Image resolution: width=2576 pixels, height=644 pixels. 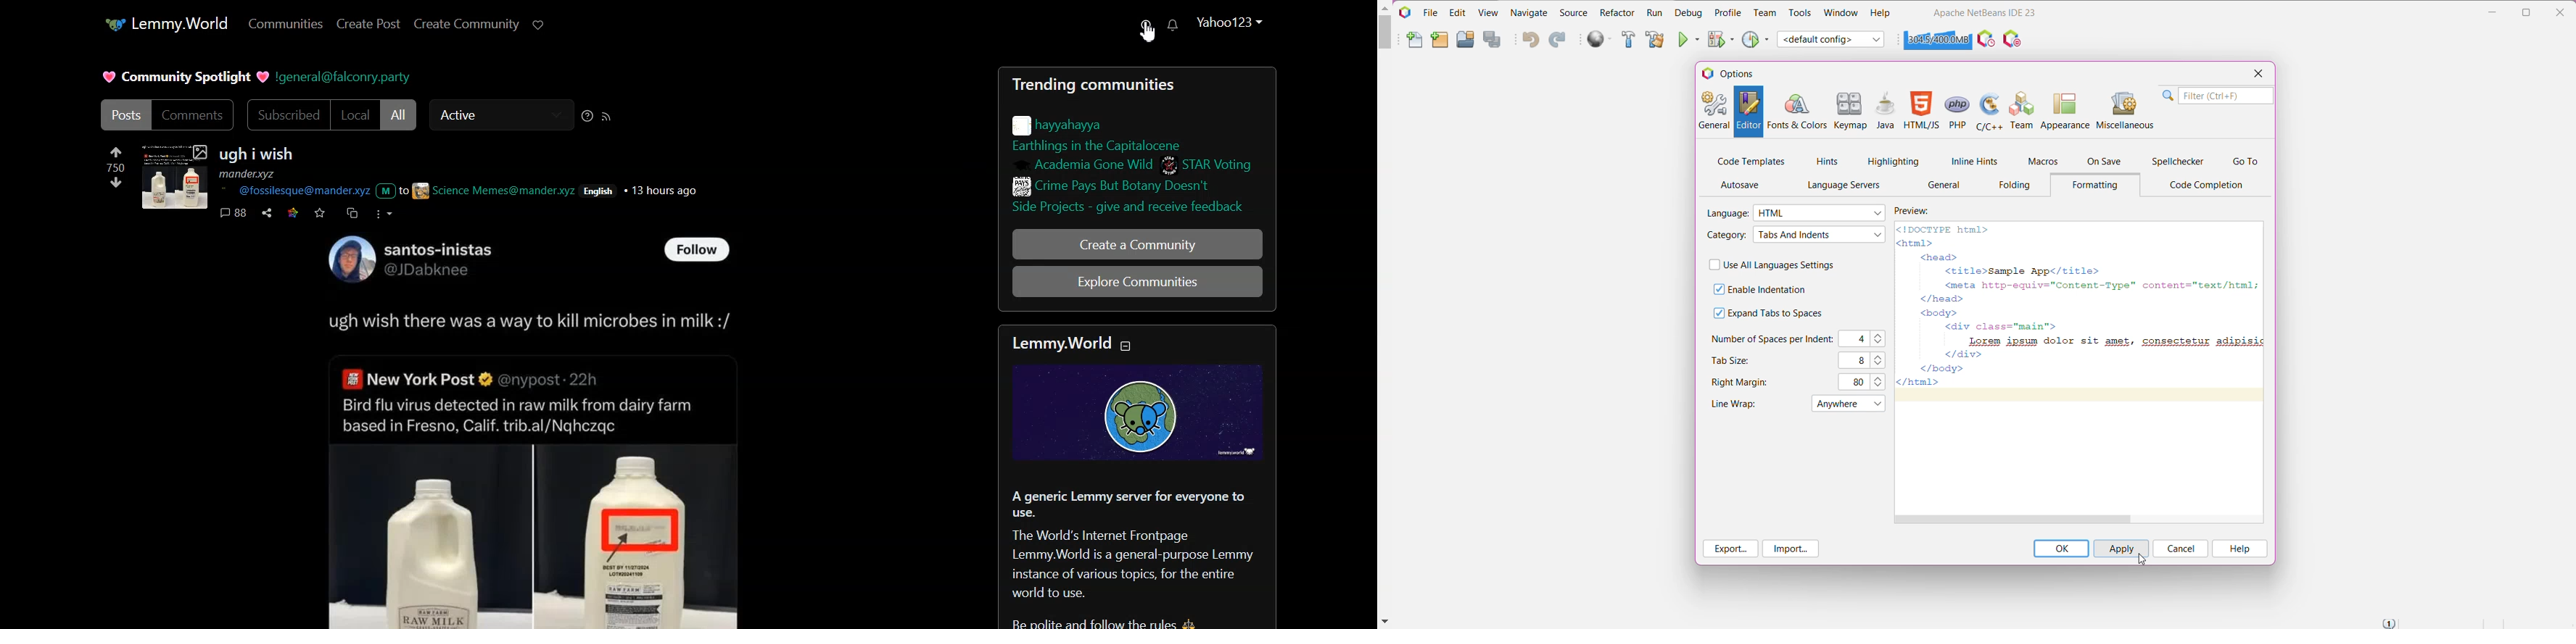 I want to click on Save, so click(x=321, y=213).